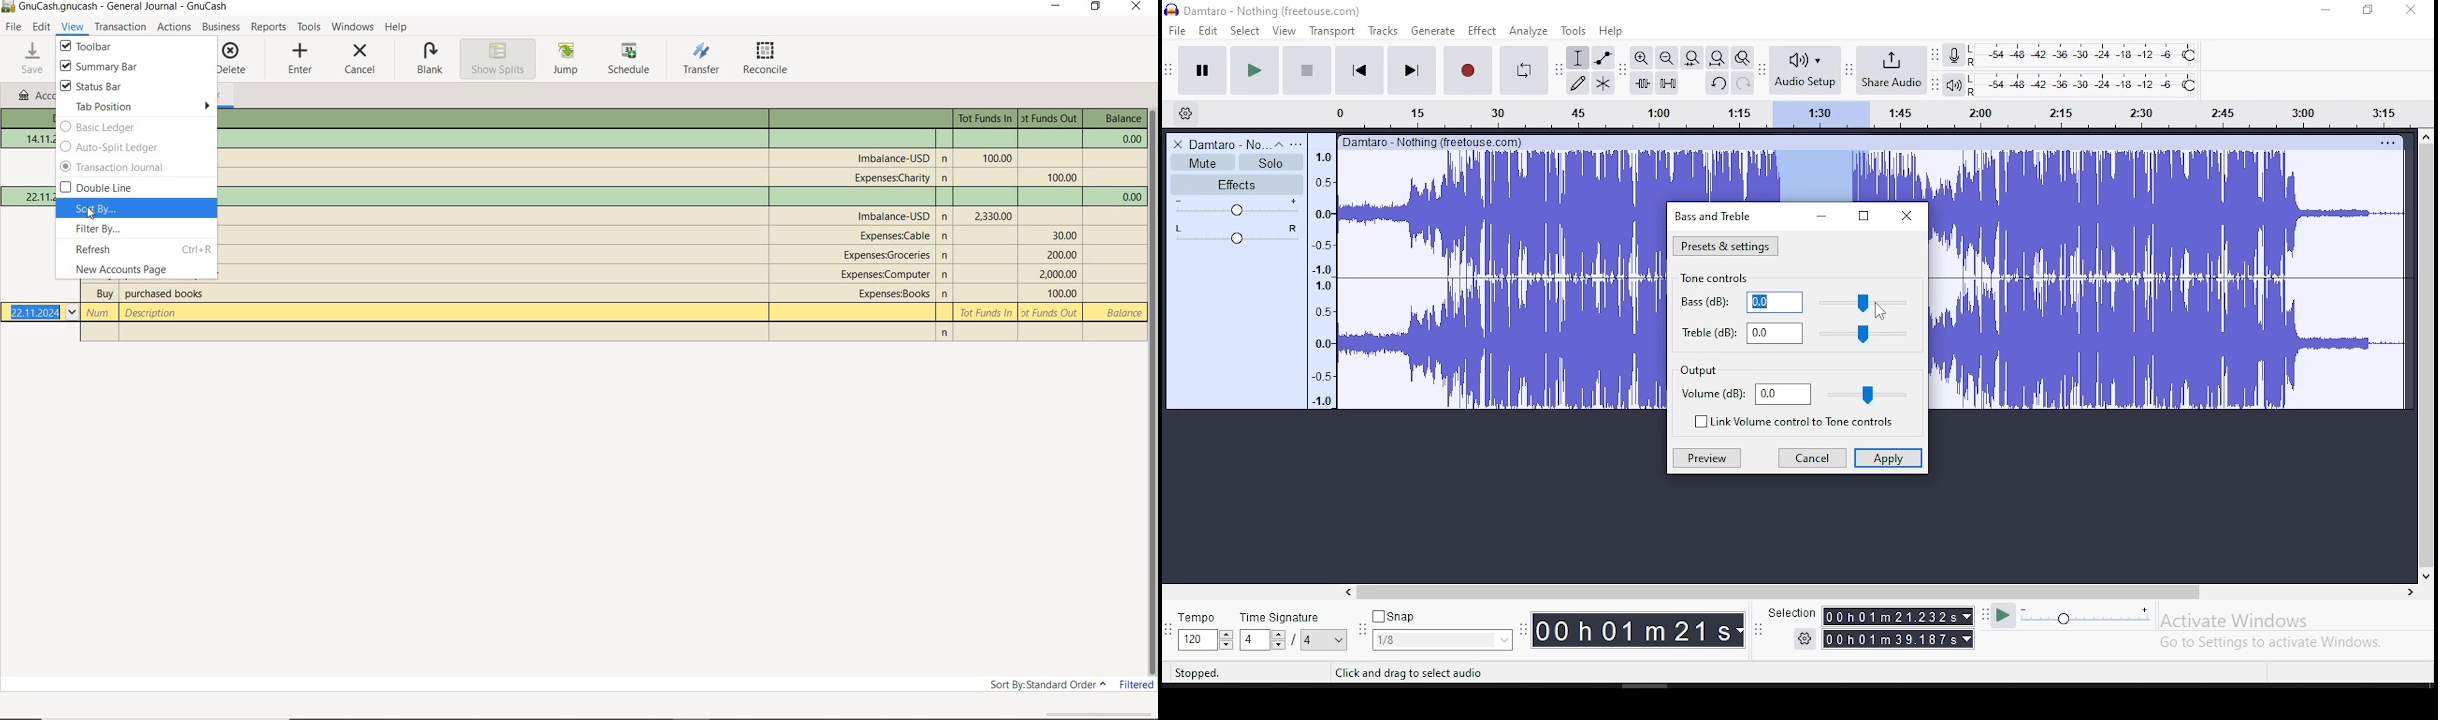 The height and width of the screenshot is (728, 2464). What do you see at coordinates (1322, 279) in the screenshot?
I see `` at bounding box center [1322, 279].